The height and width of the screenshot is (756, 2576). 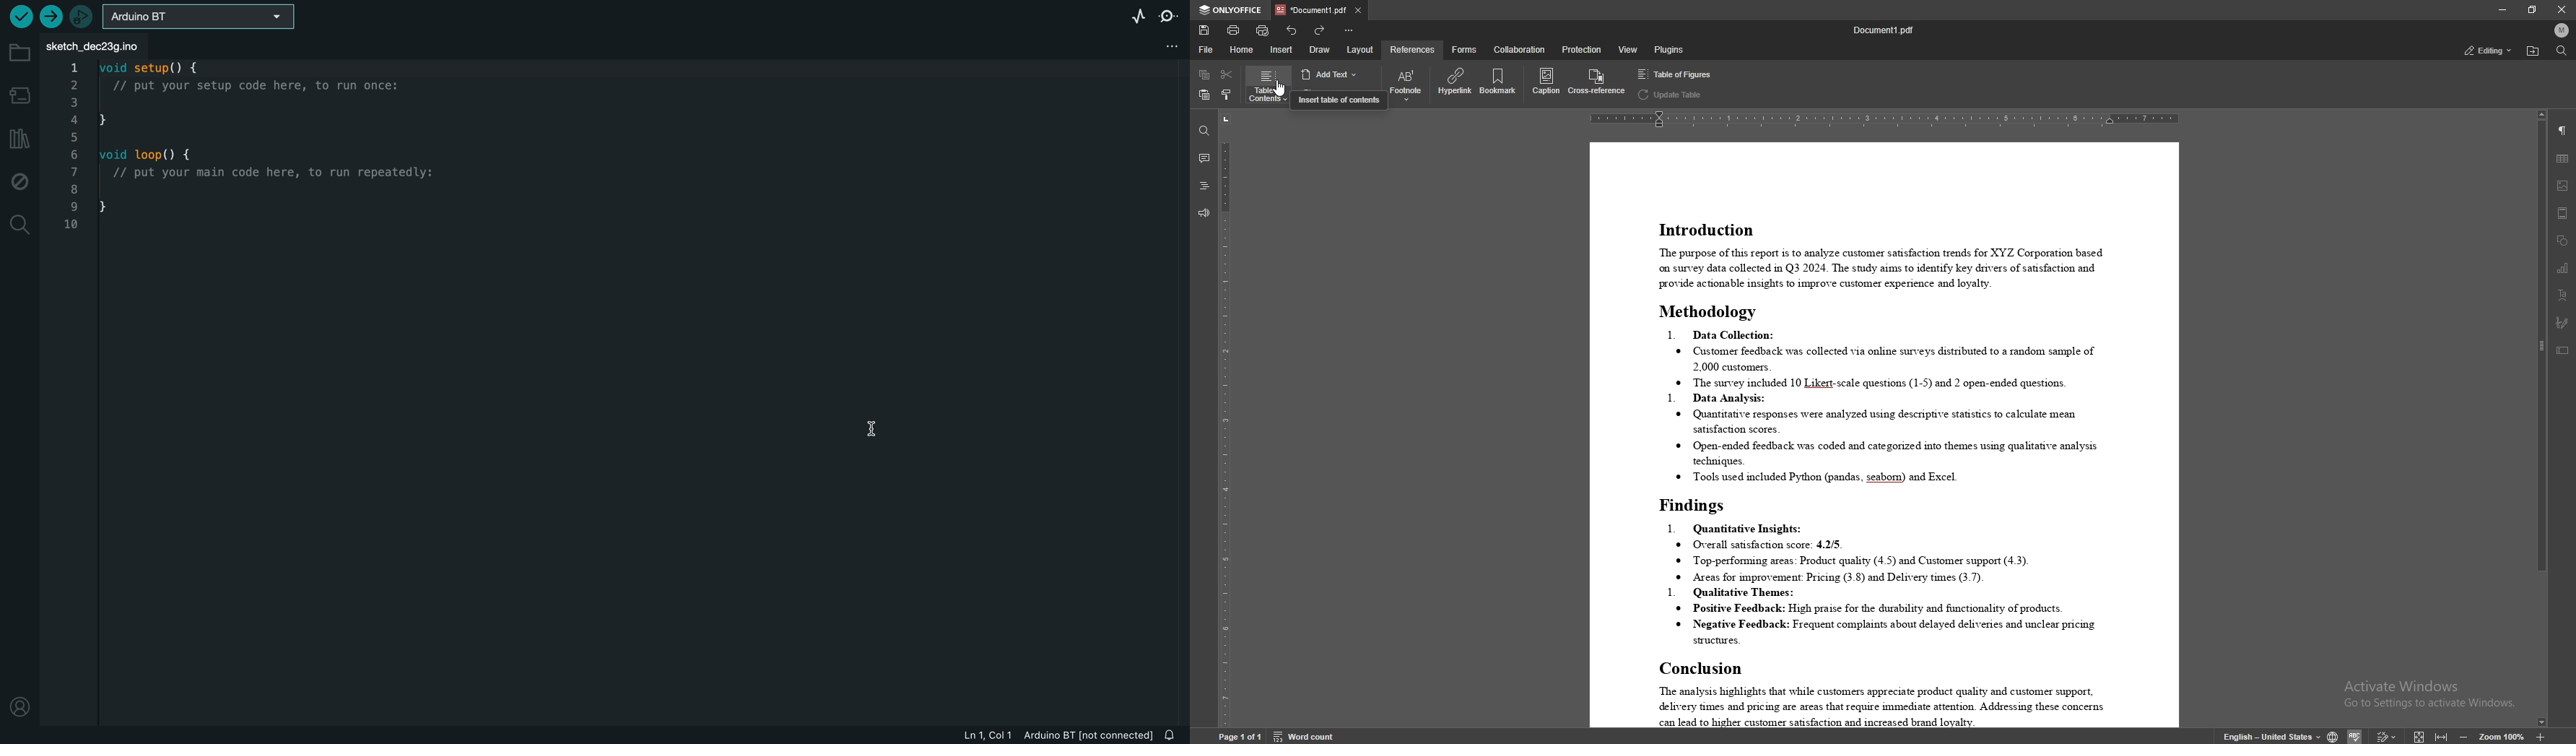 I want to click on Activate Windows
Go to Settings to activate Windows., so click(x=2427, y=695).